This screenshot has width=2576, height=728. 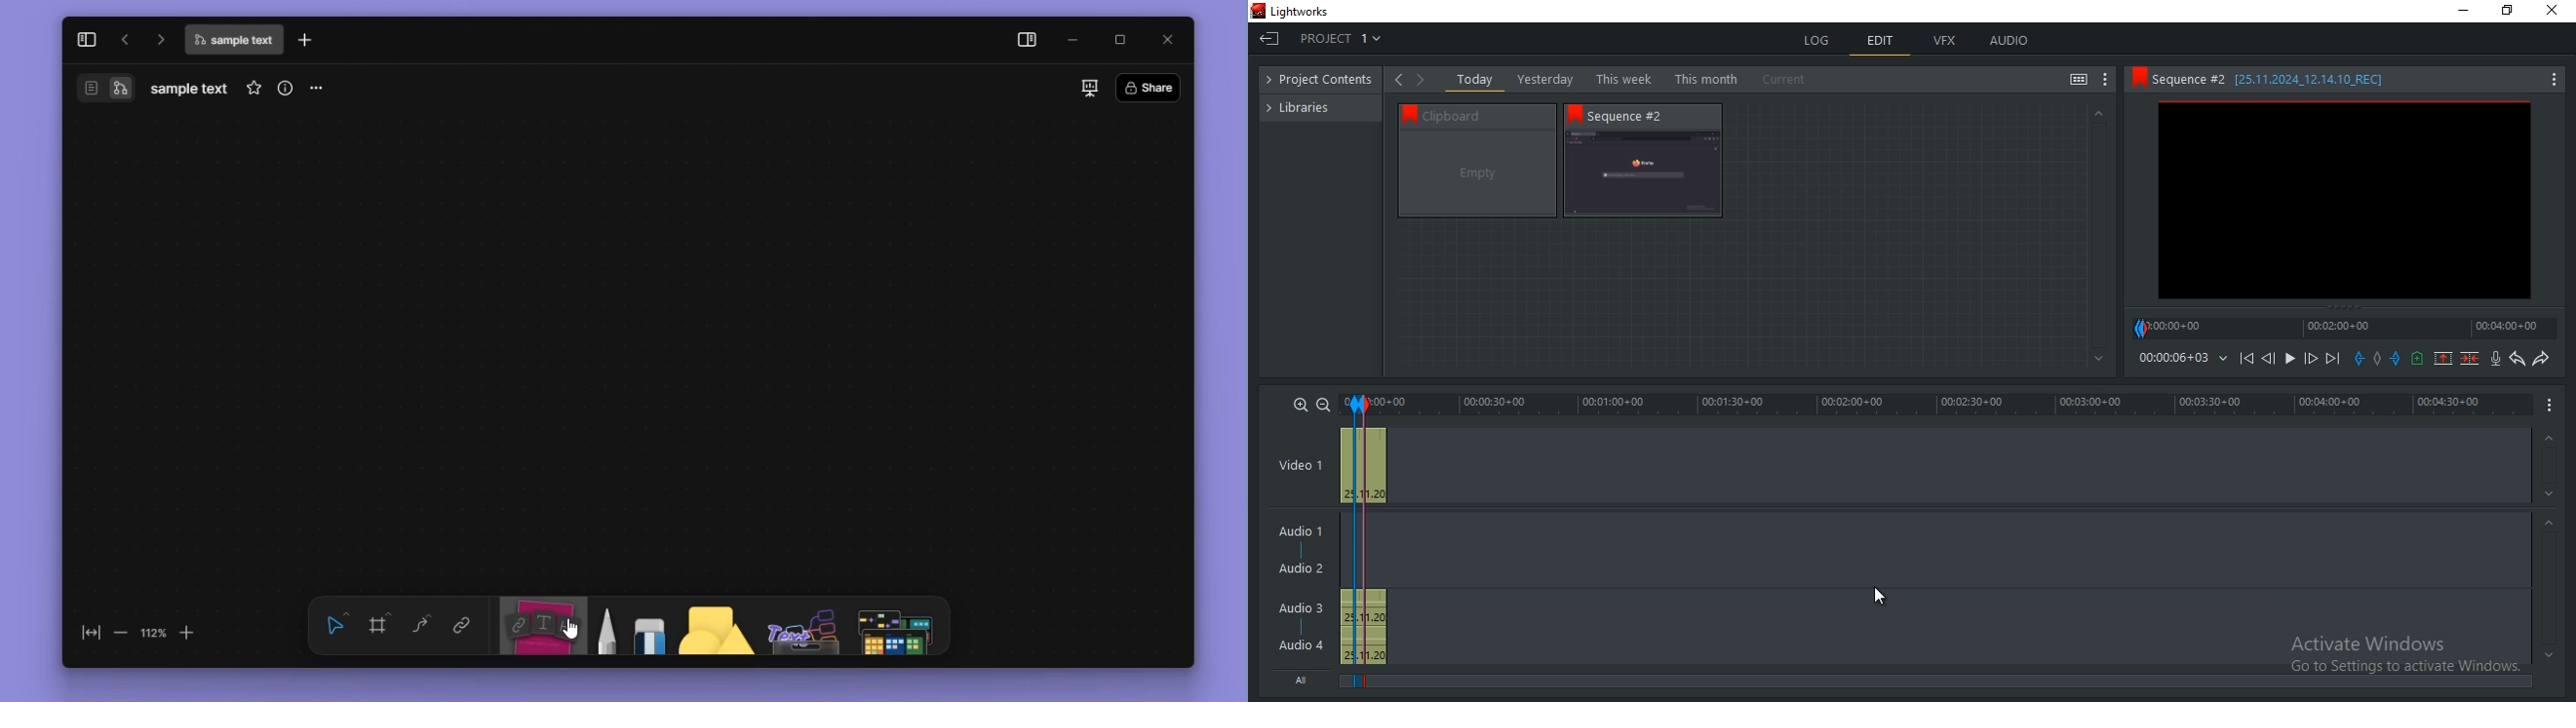 I want to click on Greyed out up arrow, so click(x=2547, y=439).